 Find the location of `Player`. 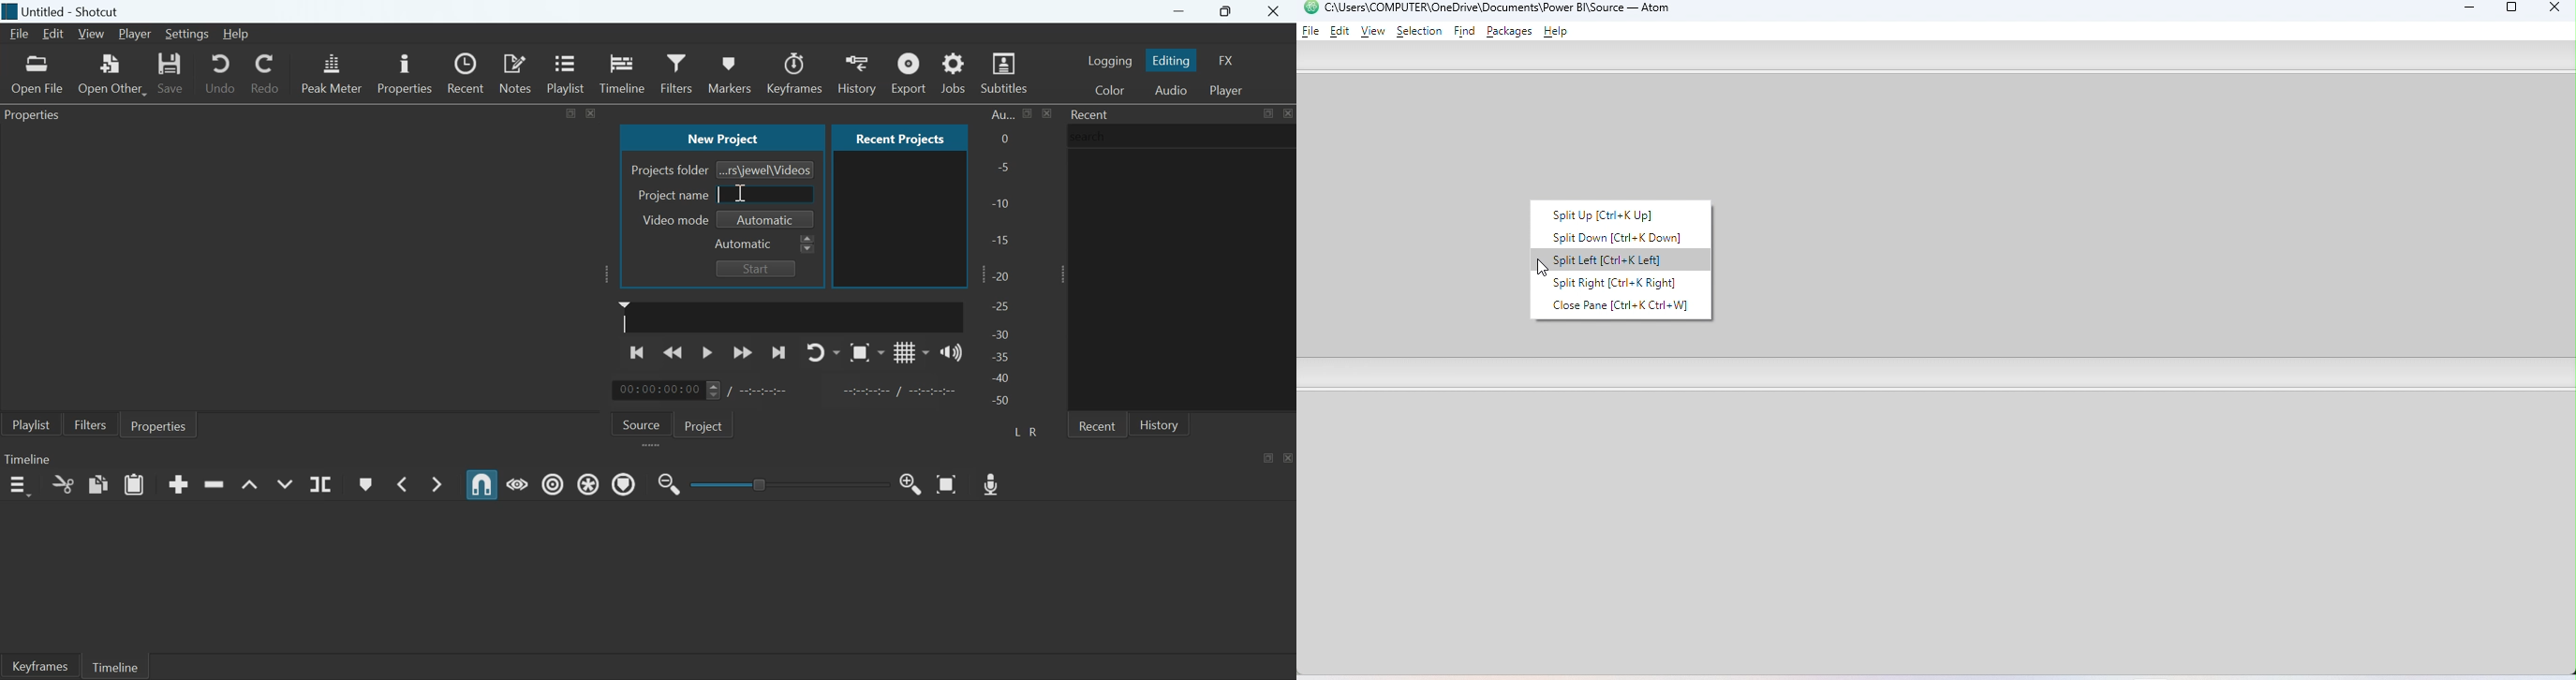

Player is located at coordinates (136, 34).